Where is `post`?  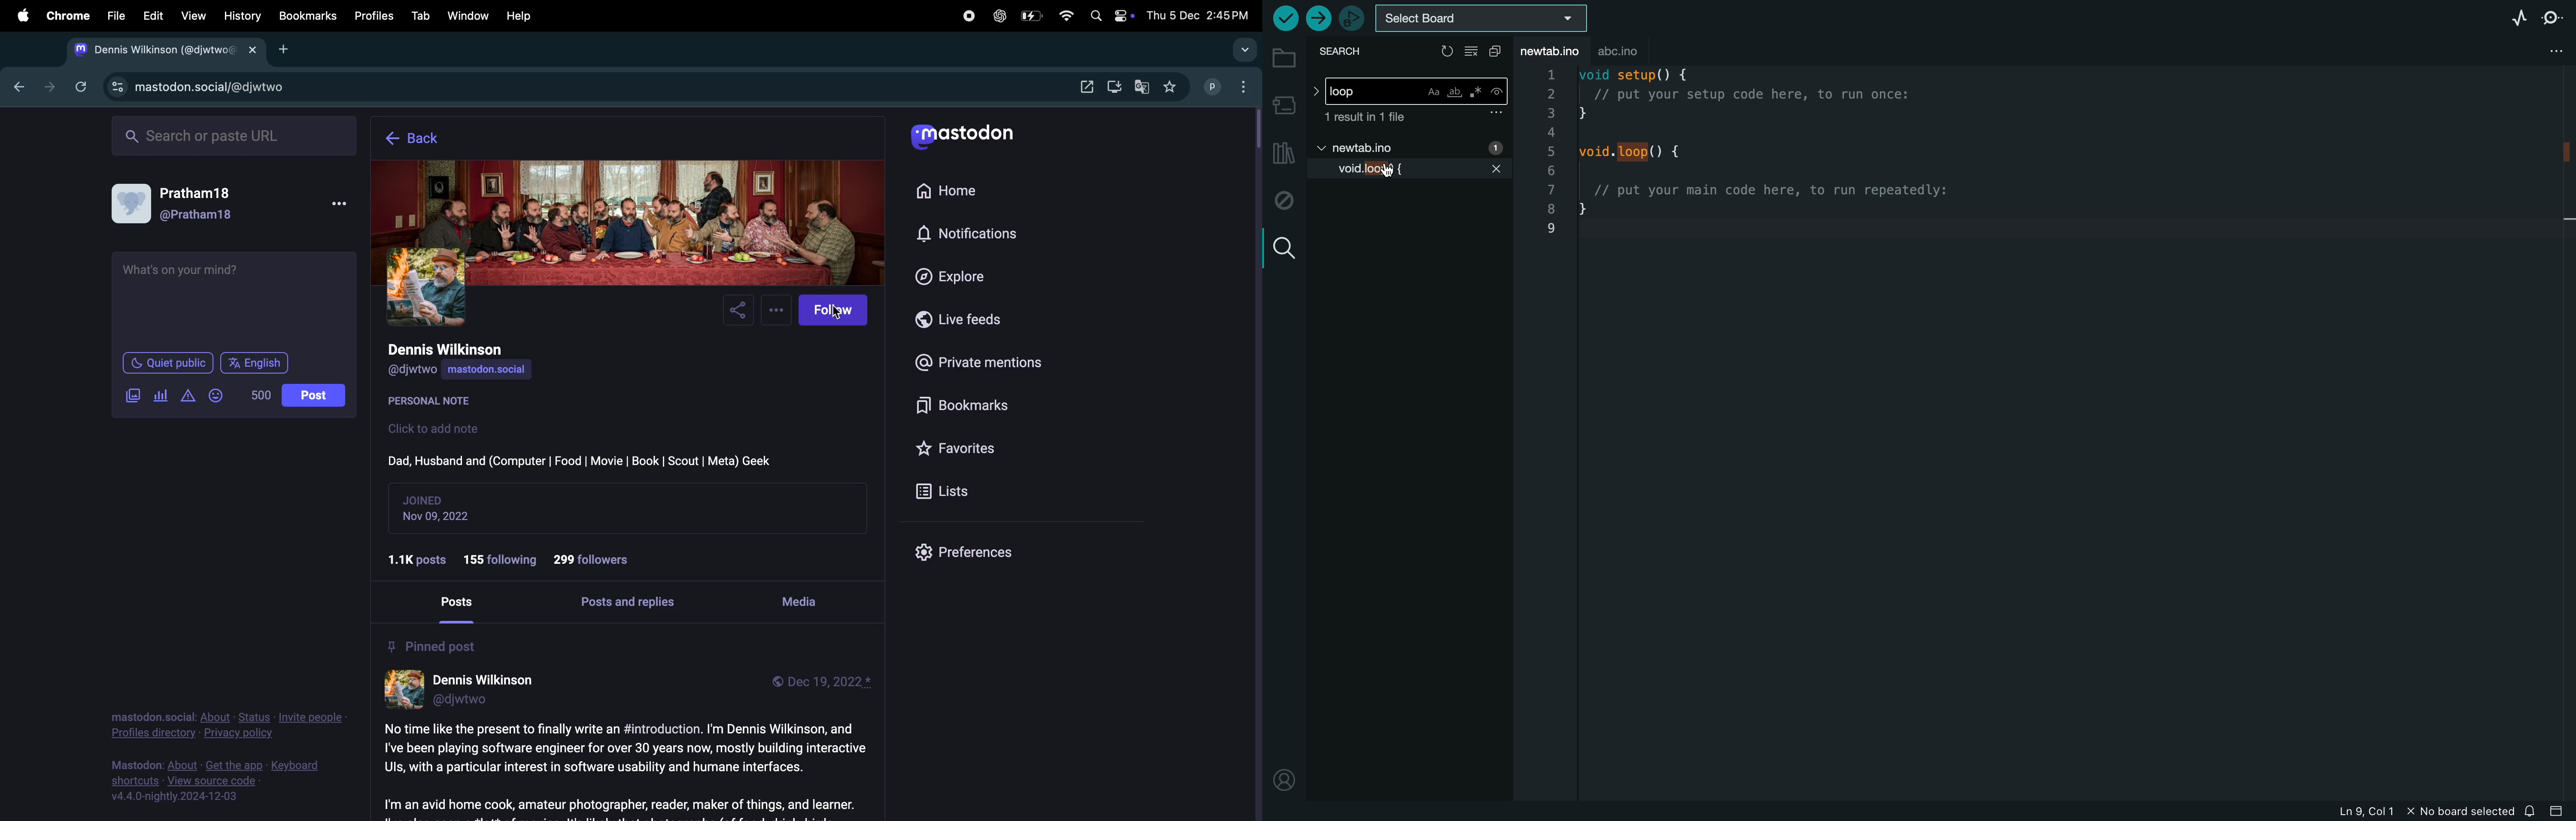
post is located at coordinates (624, 768).